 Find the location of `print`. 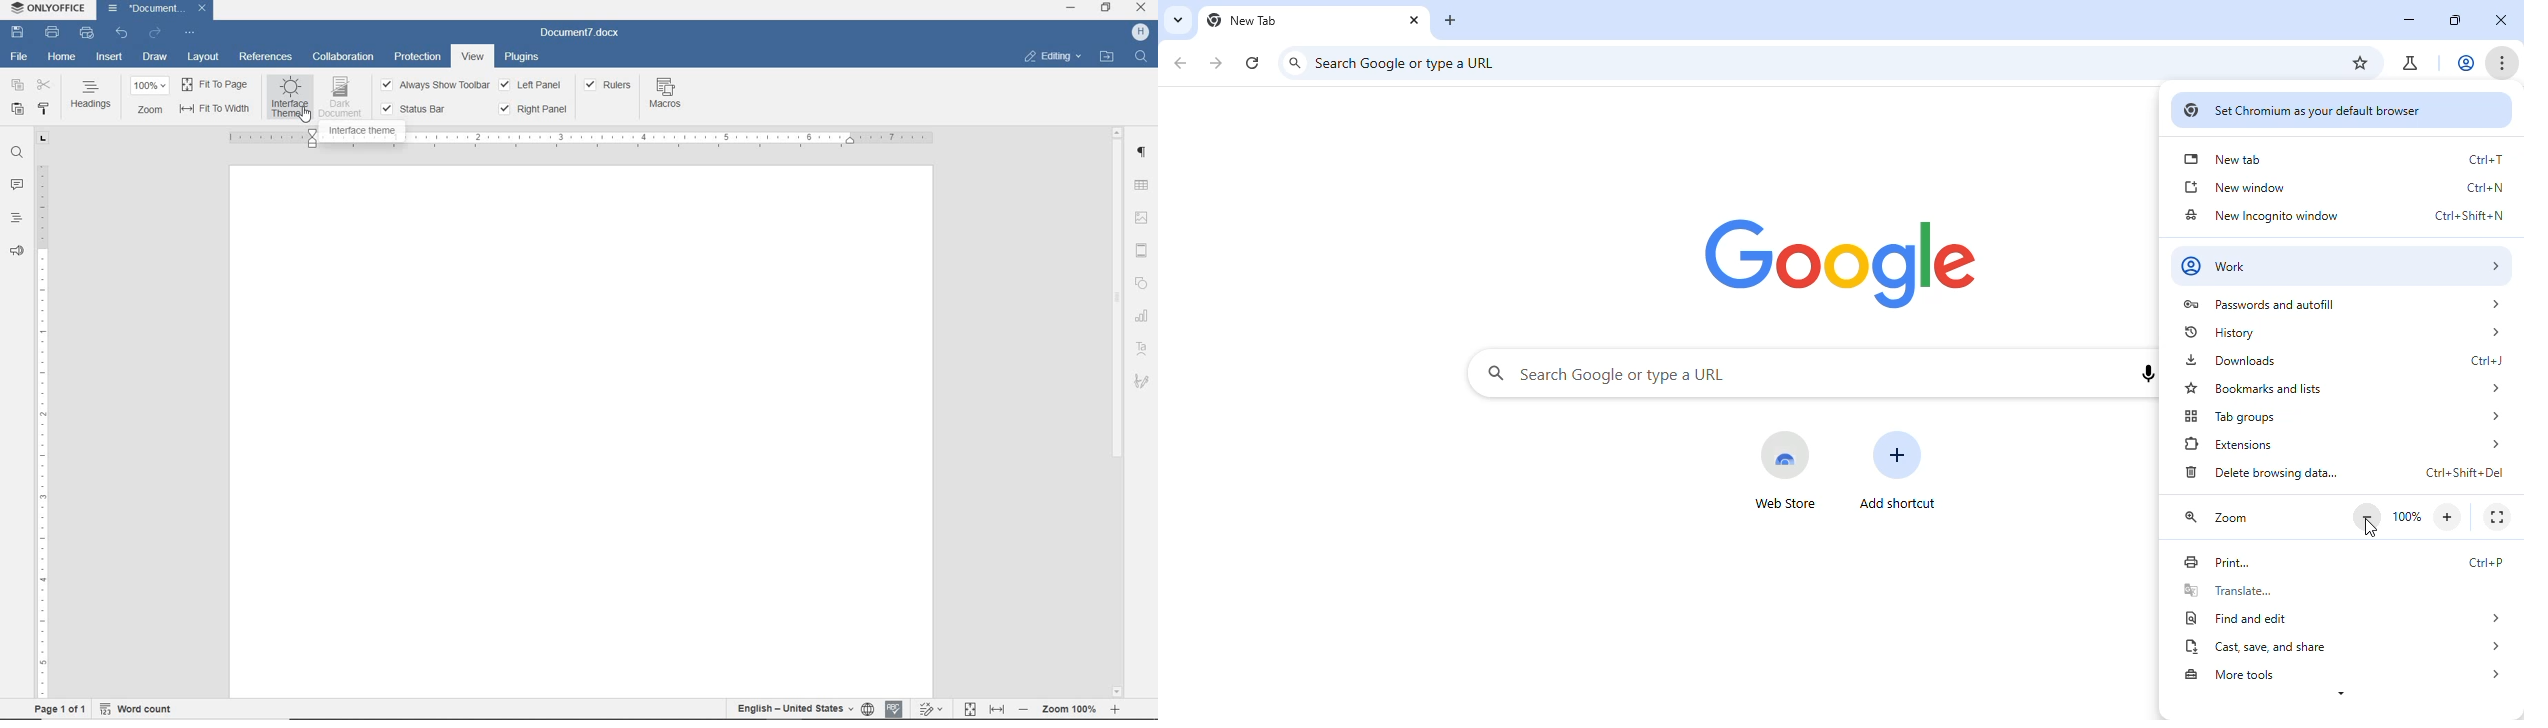

print is located at coordinates (2341, 562).